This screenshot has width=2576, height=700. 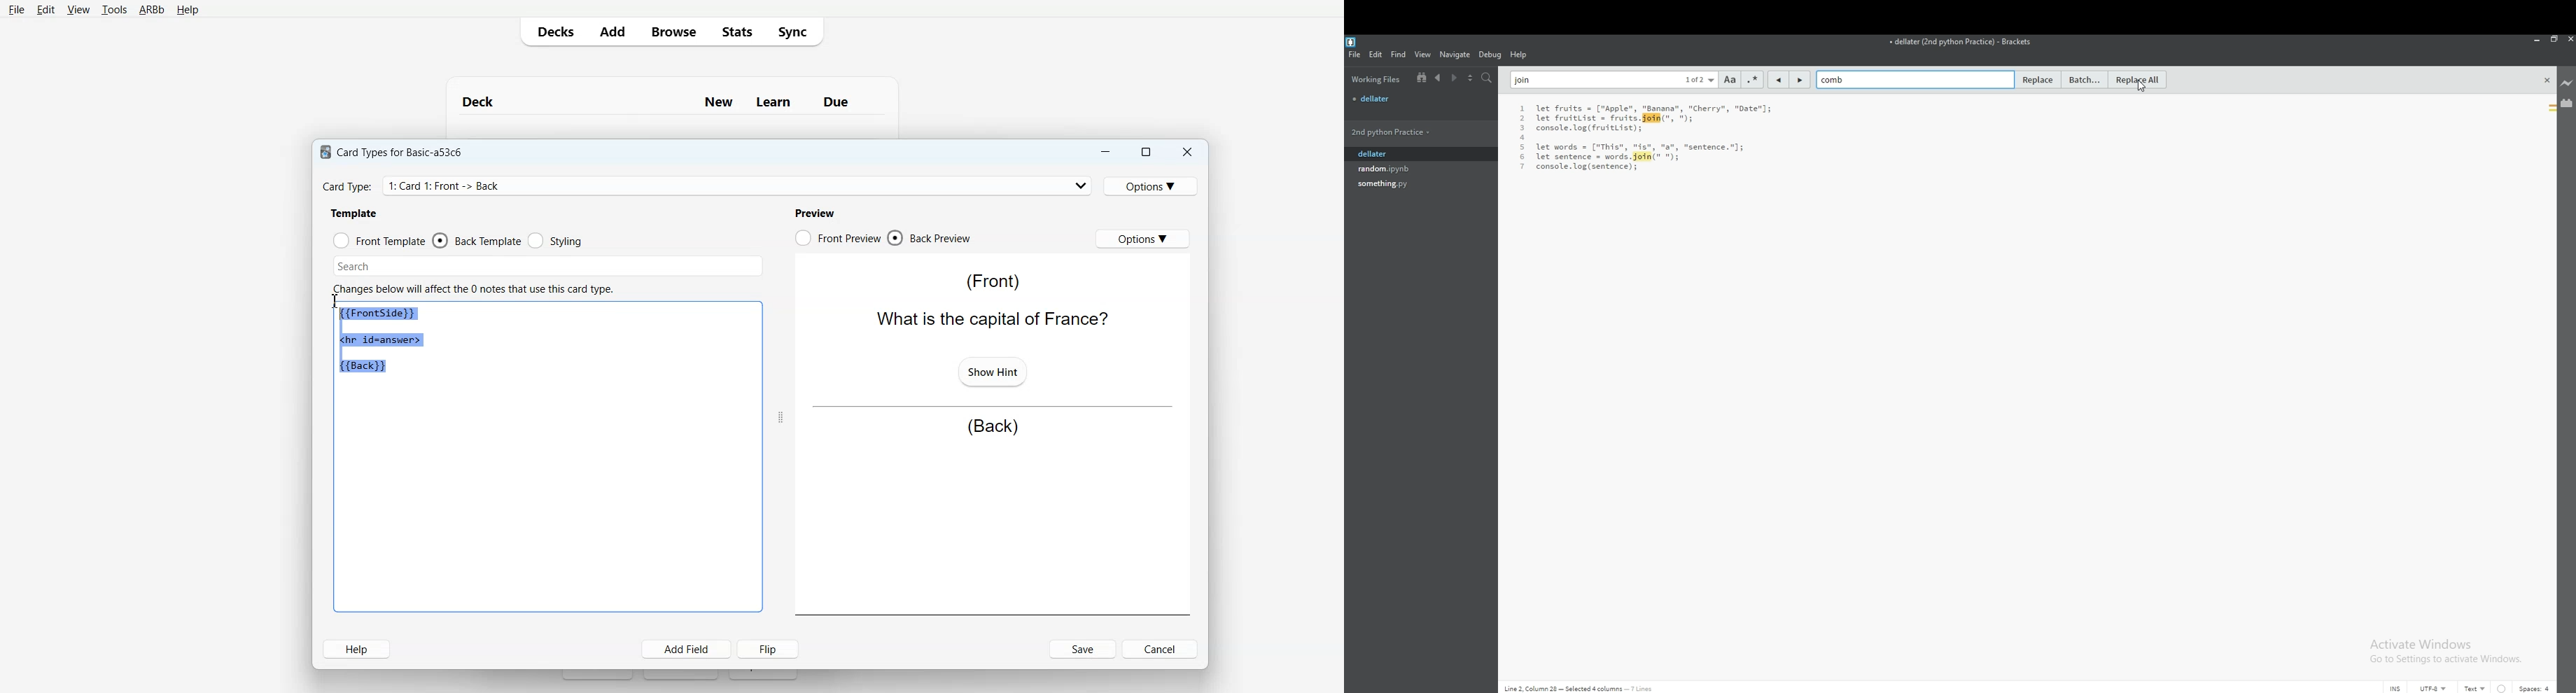 What do you see at coordinates (548, 266) in the screenshot?
I see `Search Bar` at bounding box center [548, 266].